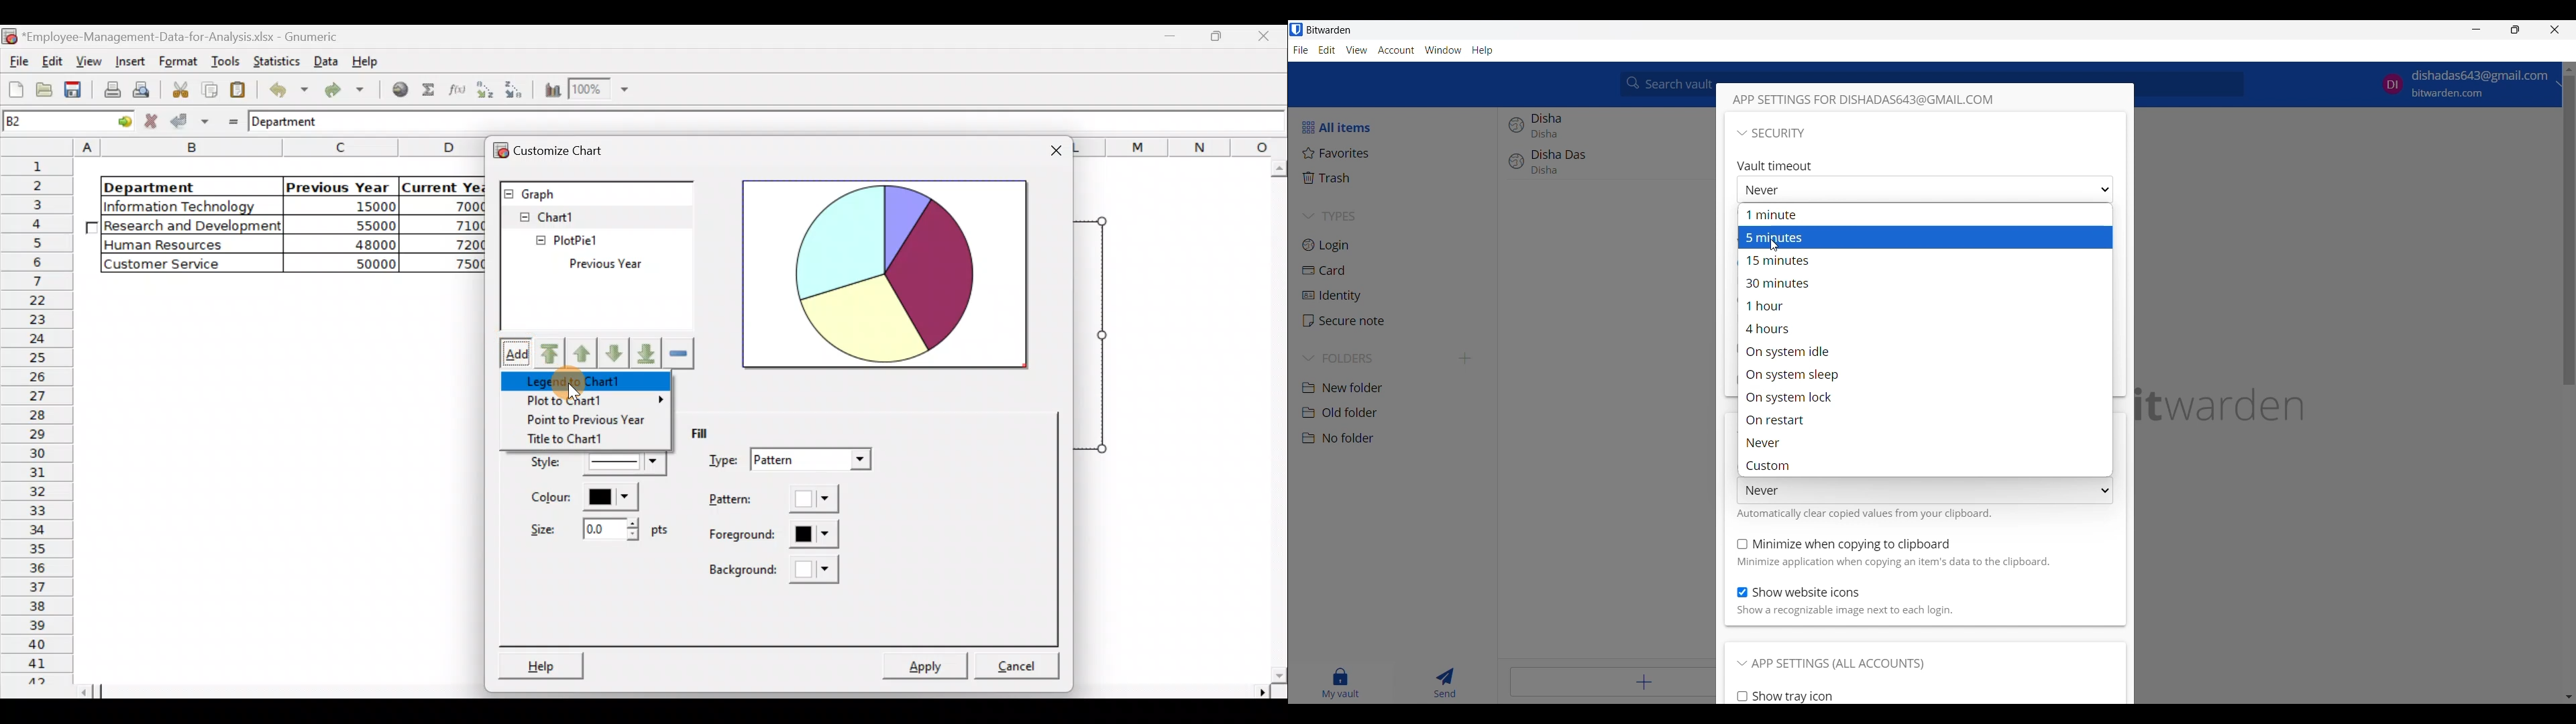 The height and width of the screenshot is (728, 2576). I want to click on Scroll bar, so click(1275, 422).